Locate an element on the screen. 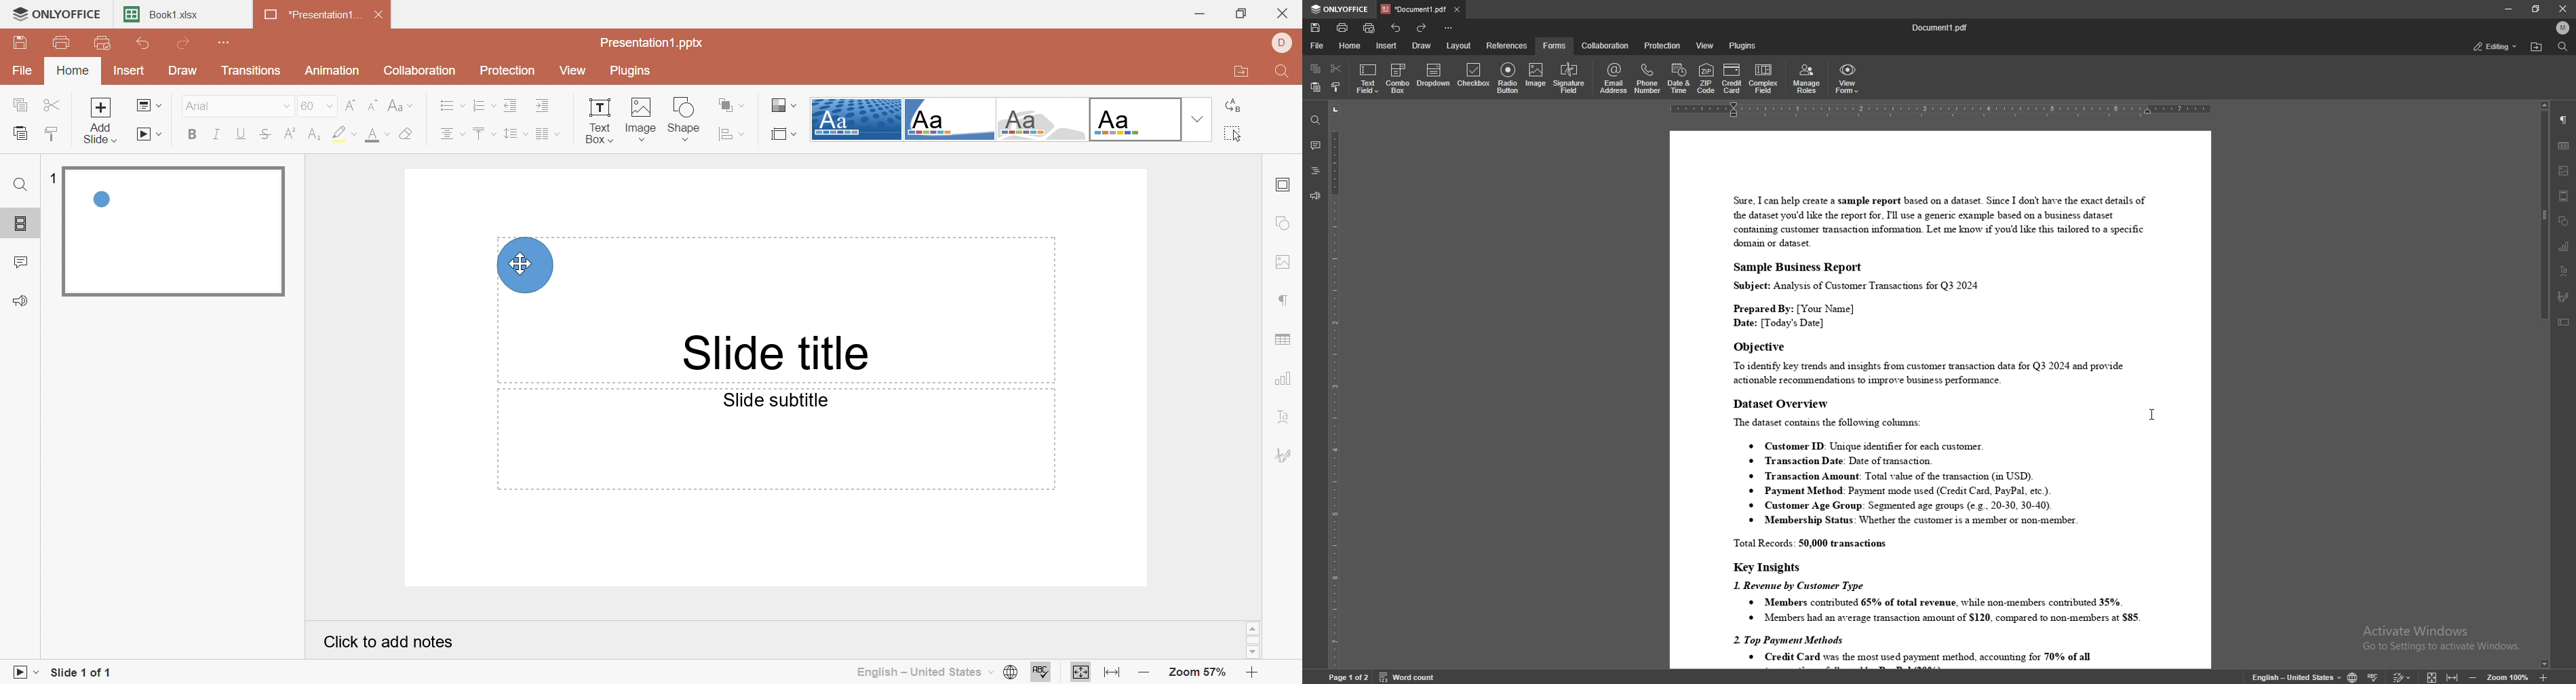  Text box is located at coordinates (598, 120).